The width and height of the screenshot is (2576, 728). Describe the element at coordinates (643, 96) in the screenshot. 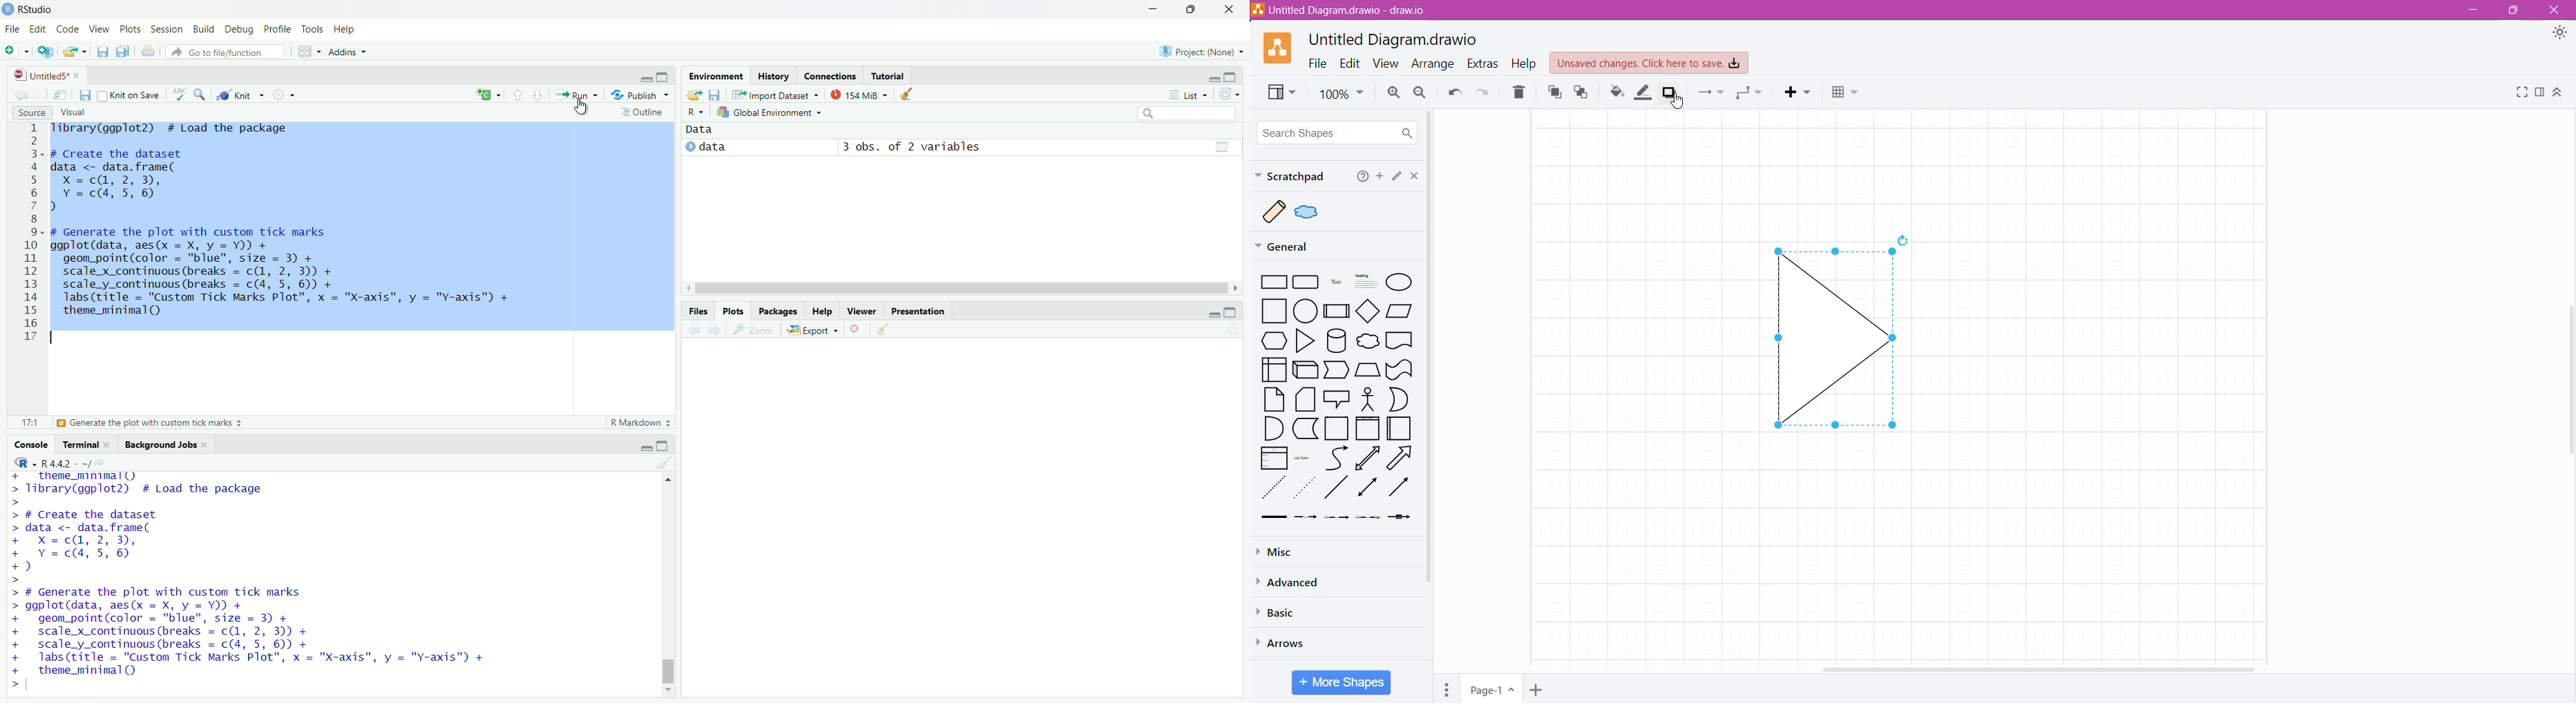

I see `publish` at that location.